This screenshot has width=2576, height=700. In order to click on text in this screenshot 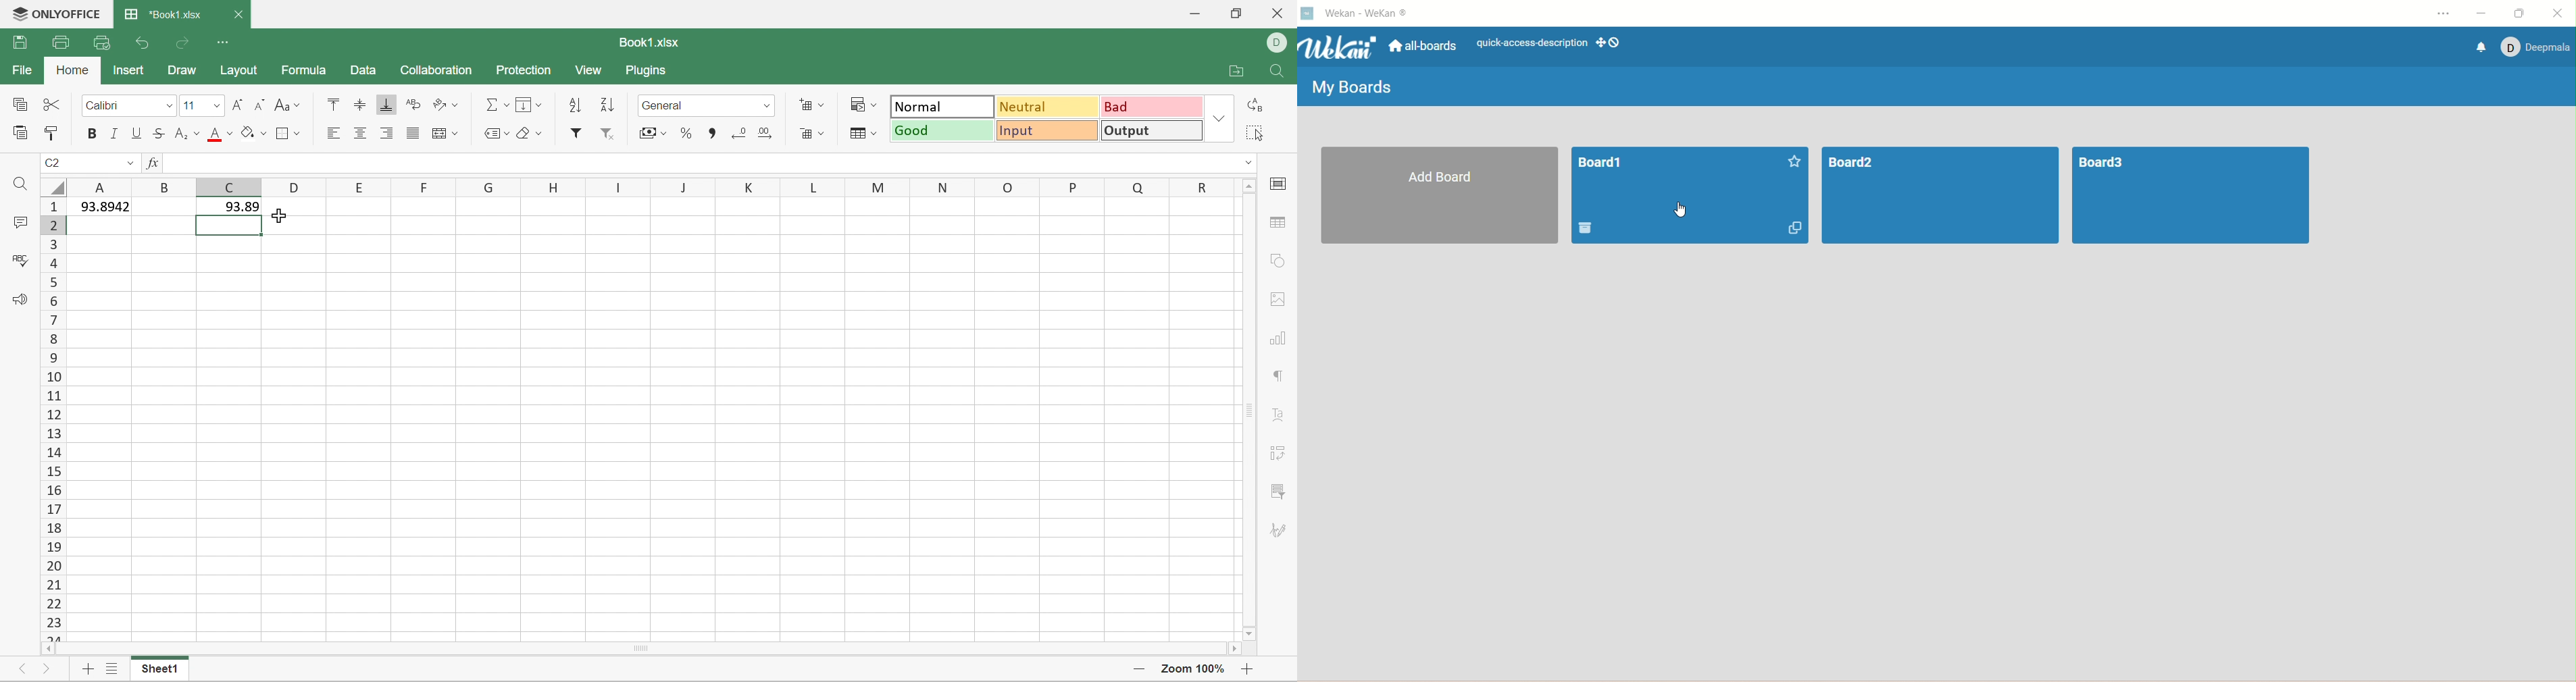, I will do `click(1531, 44)`.